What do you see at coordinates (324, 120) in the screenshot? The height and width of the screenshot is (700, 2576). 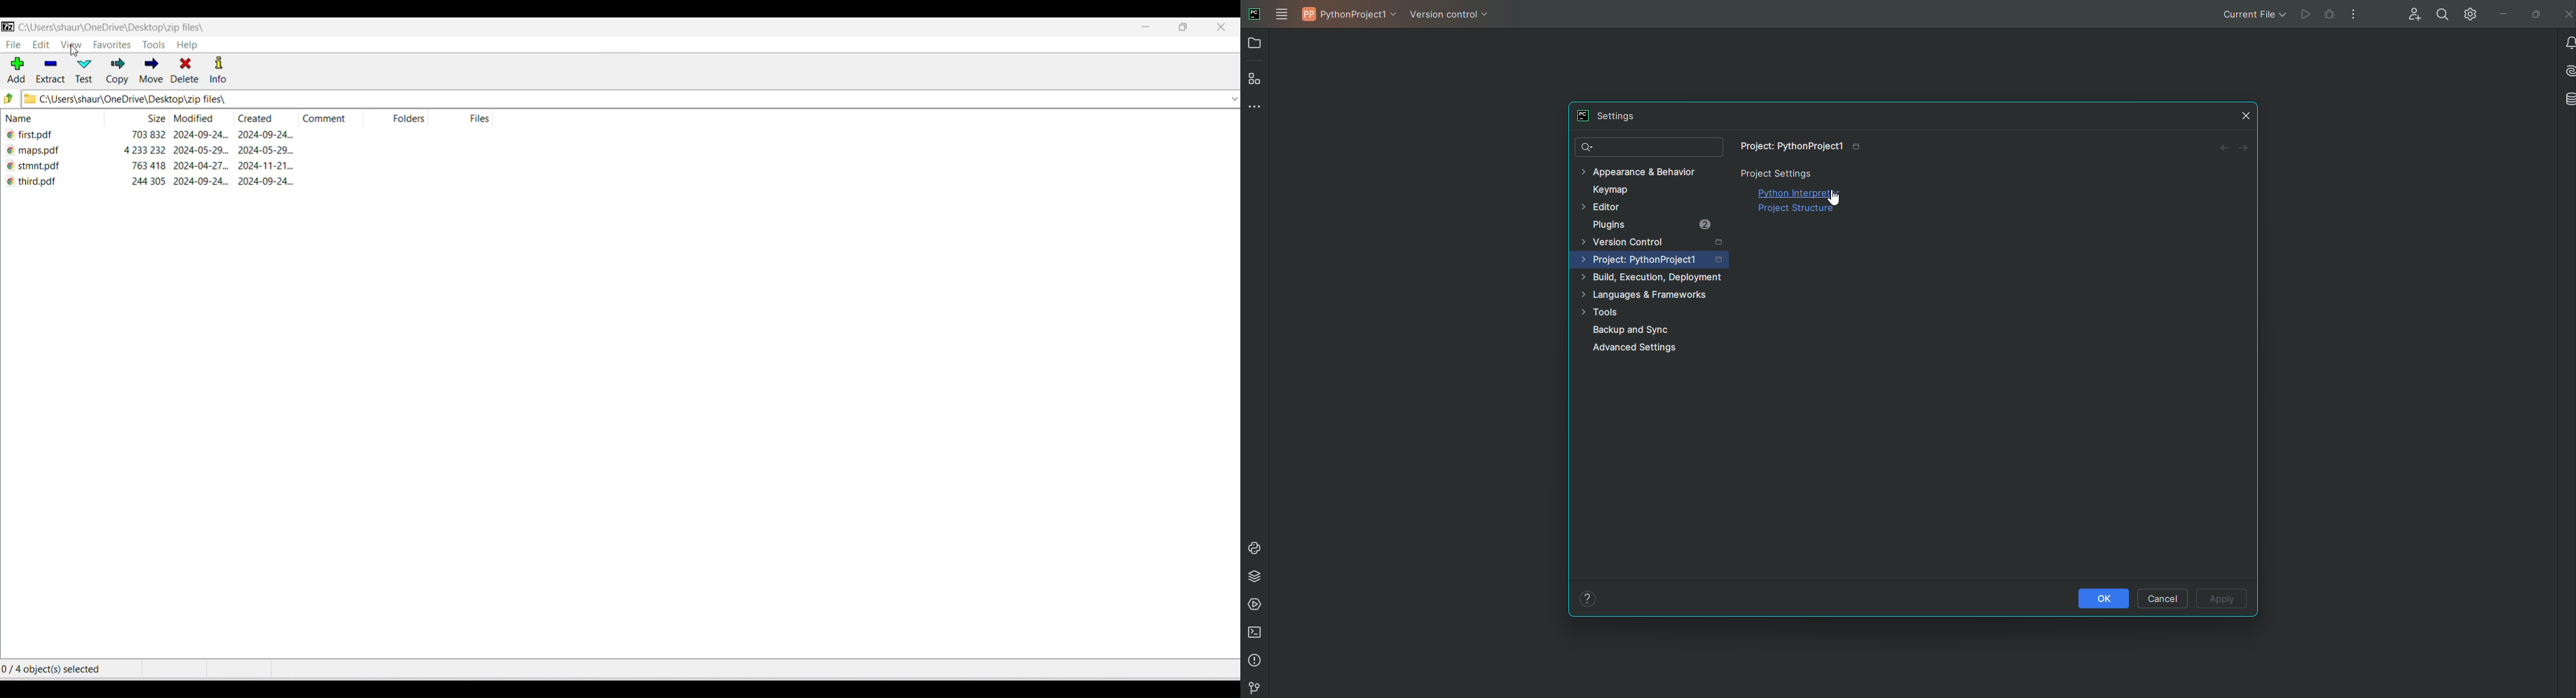 I see `comments` at bounding box center [324, 120].